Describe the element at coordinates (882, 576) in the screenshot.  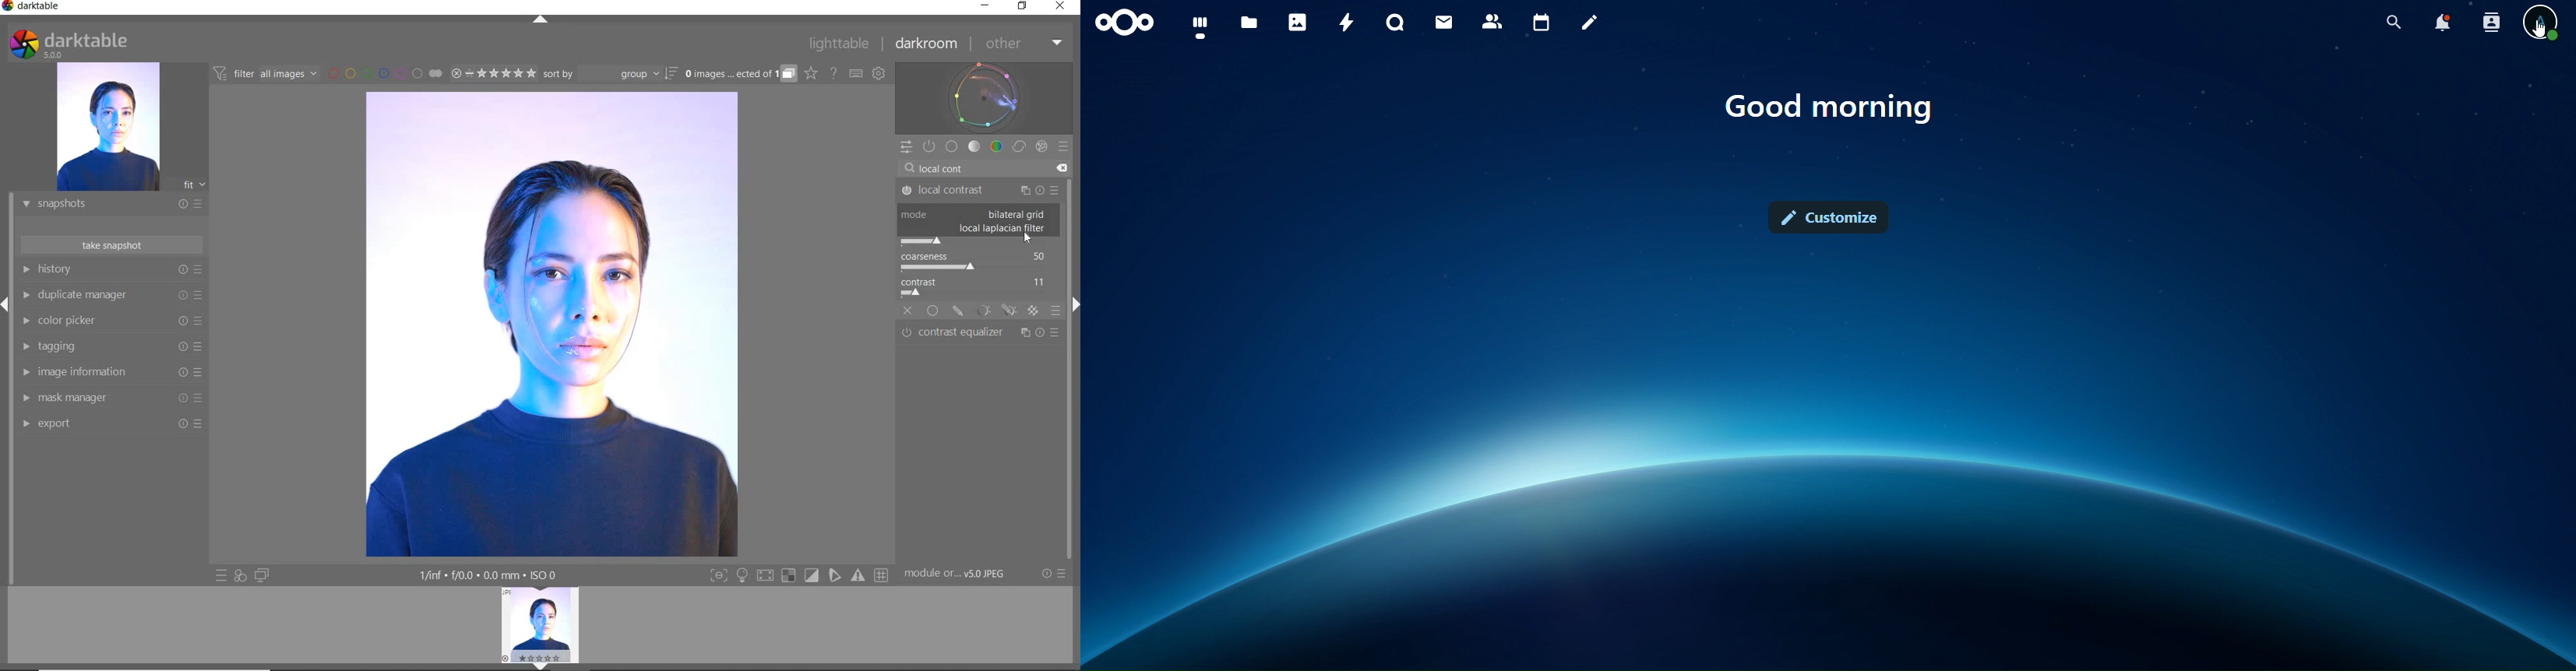
I see `Button` at that location.